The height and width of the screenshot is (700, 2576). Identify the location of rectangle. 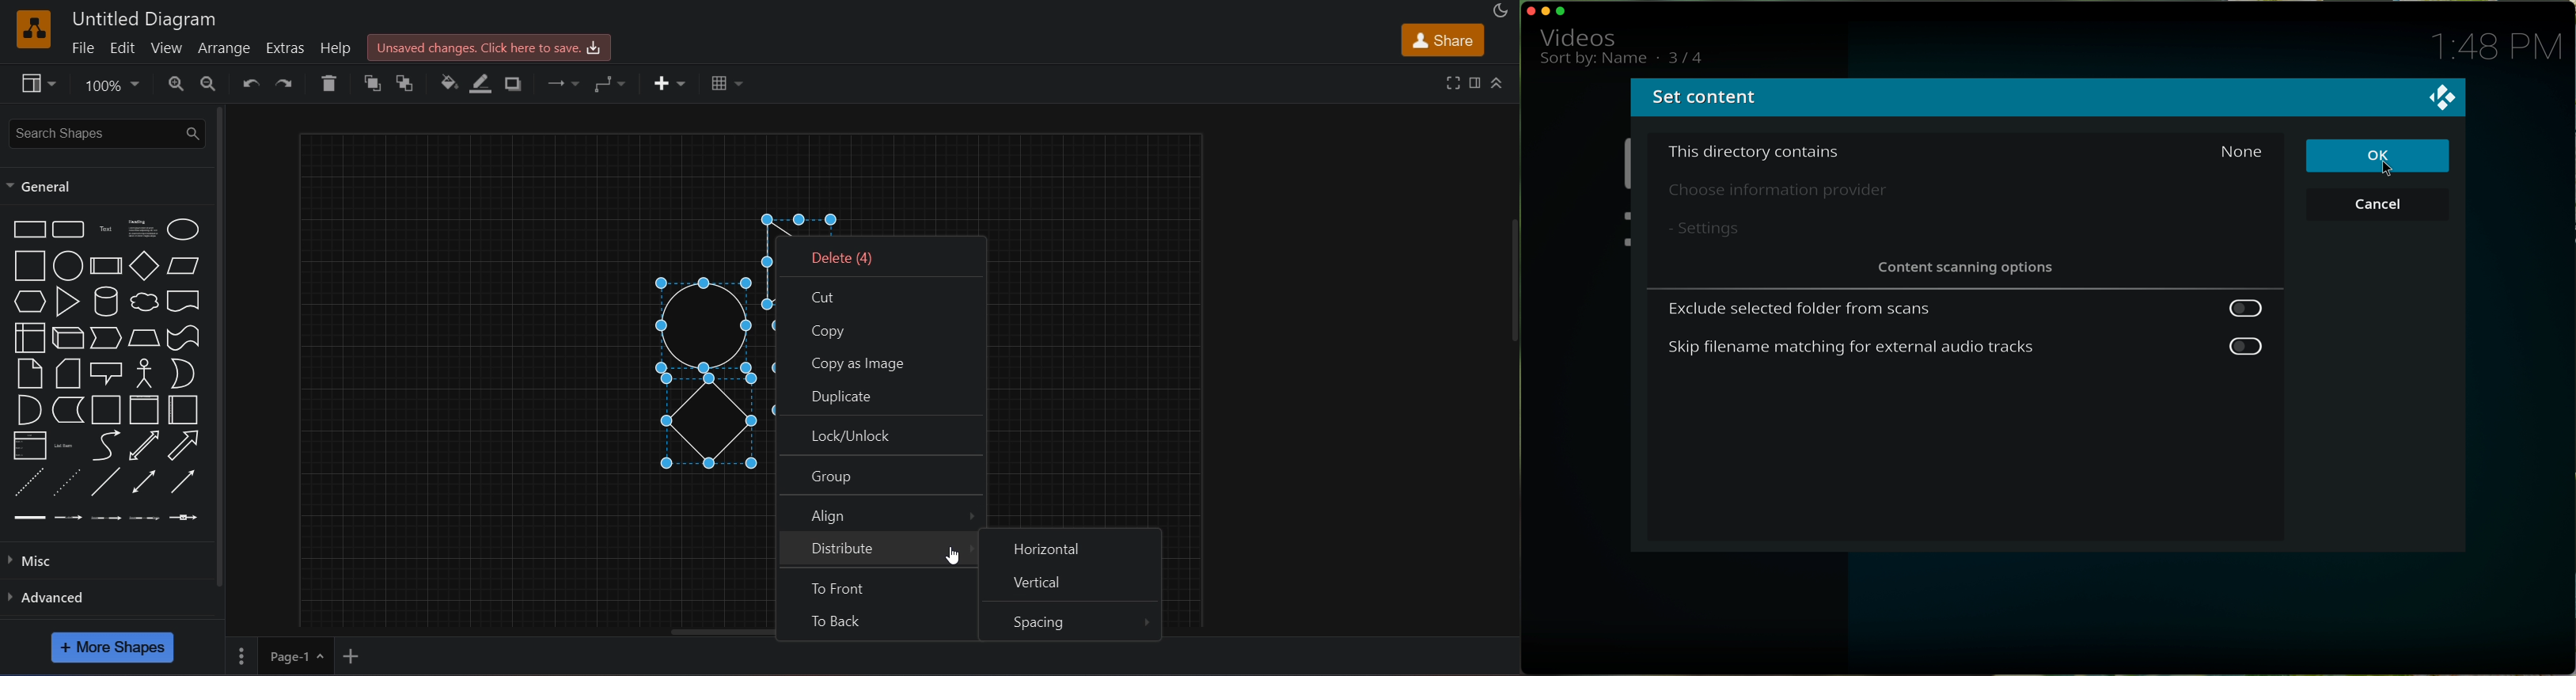
(27, 229).